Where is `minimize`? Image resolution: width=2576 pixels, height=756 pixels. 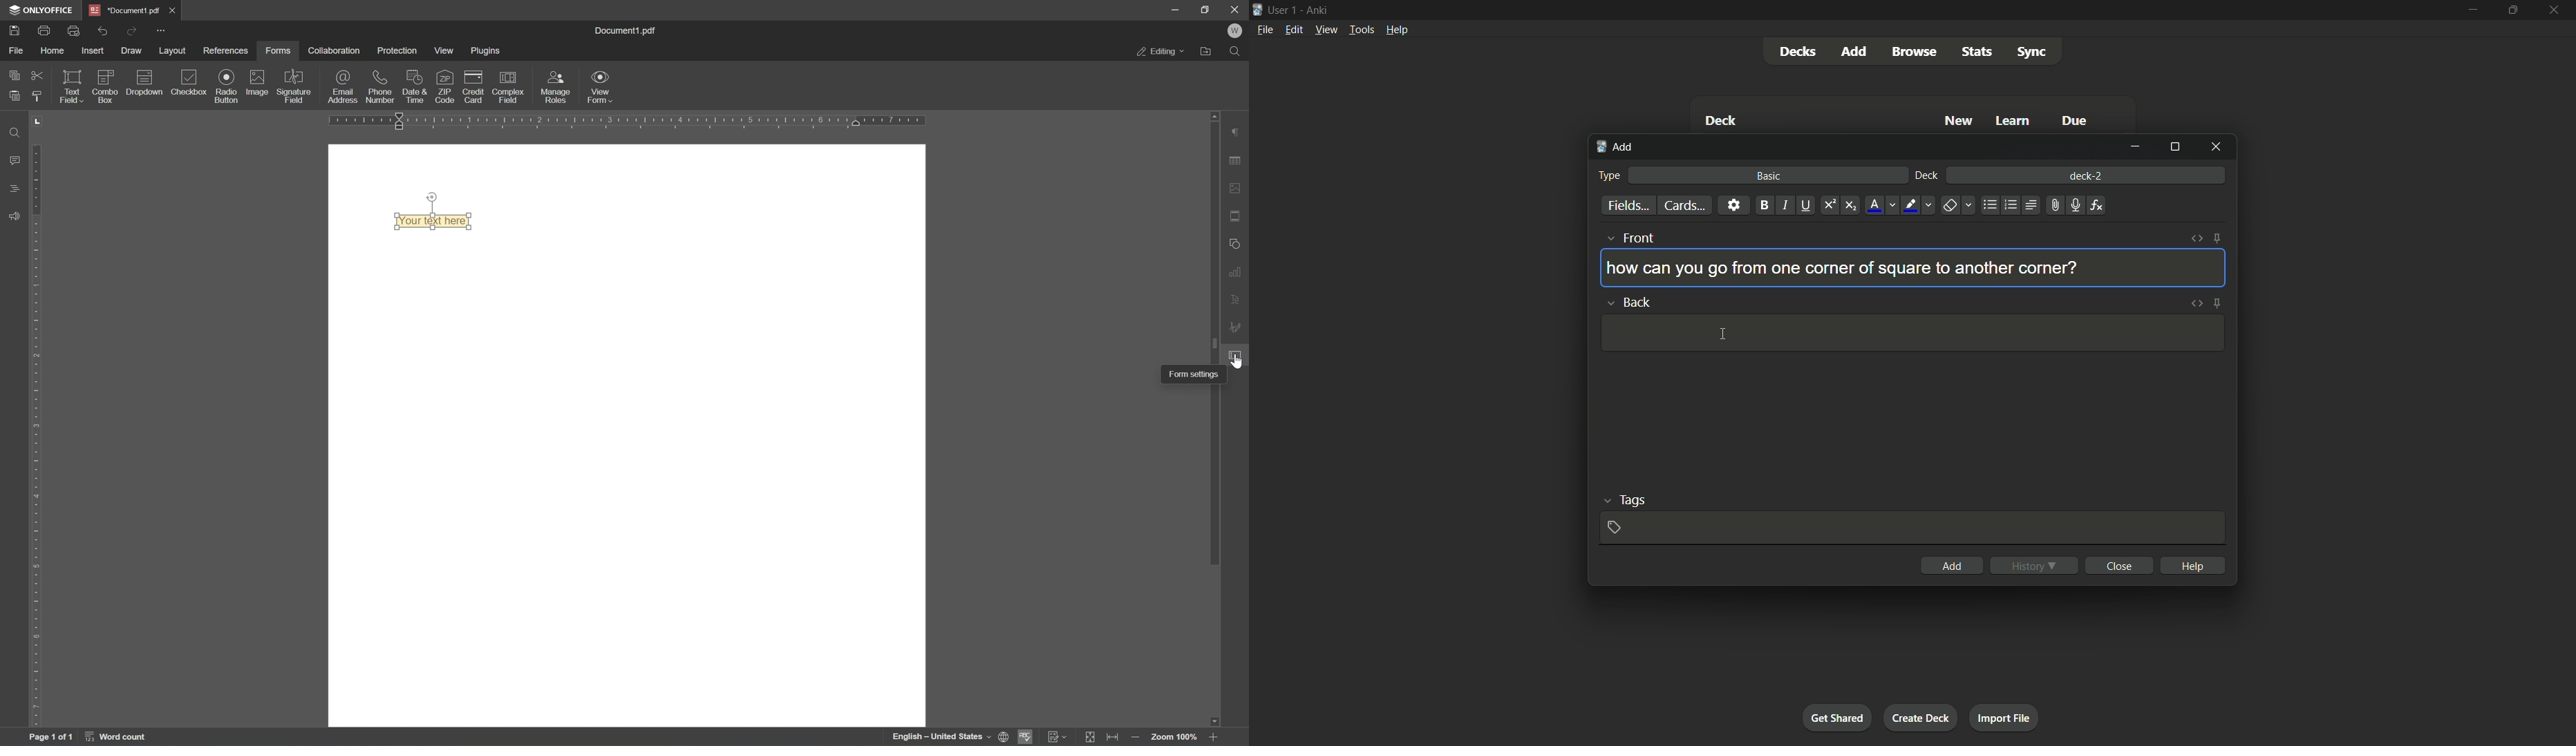 minimize is located at coordinates (2138, 148).